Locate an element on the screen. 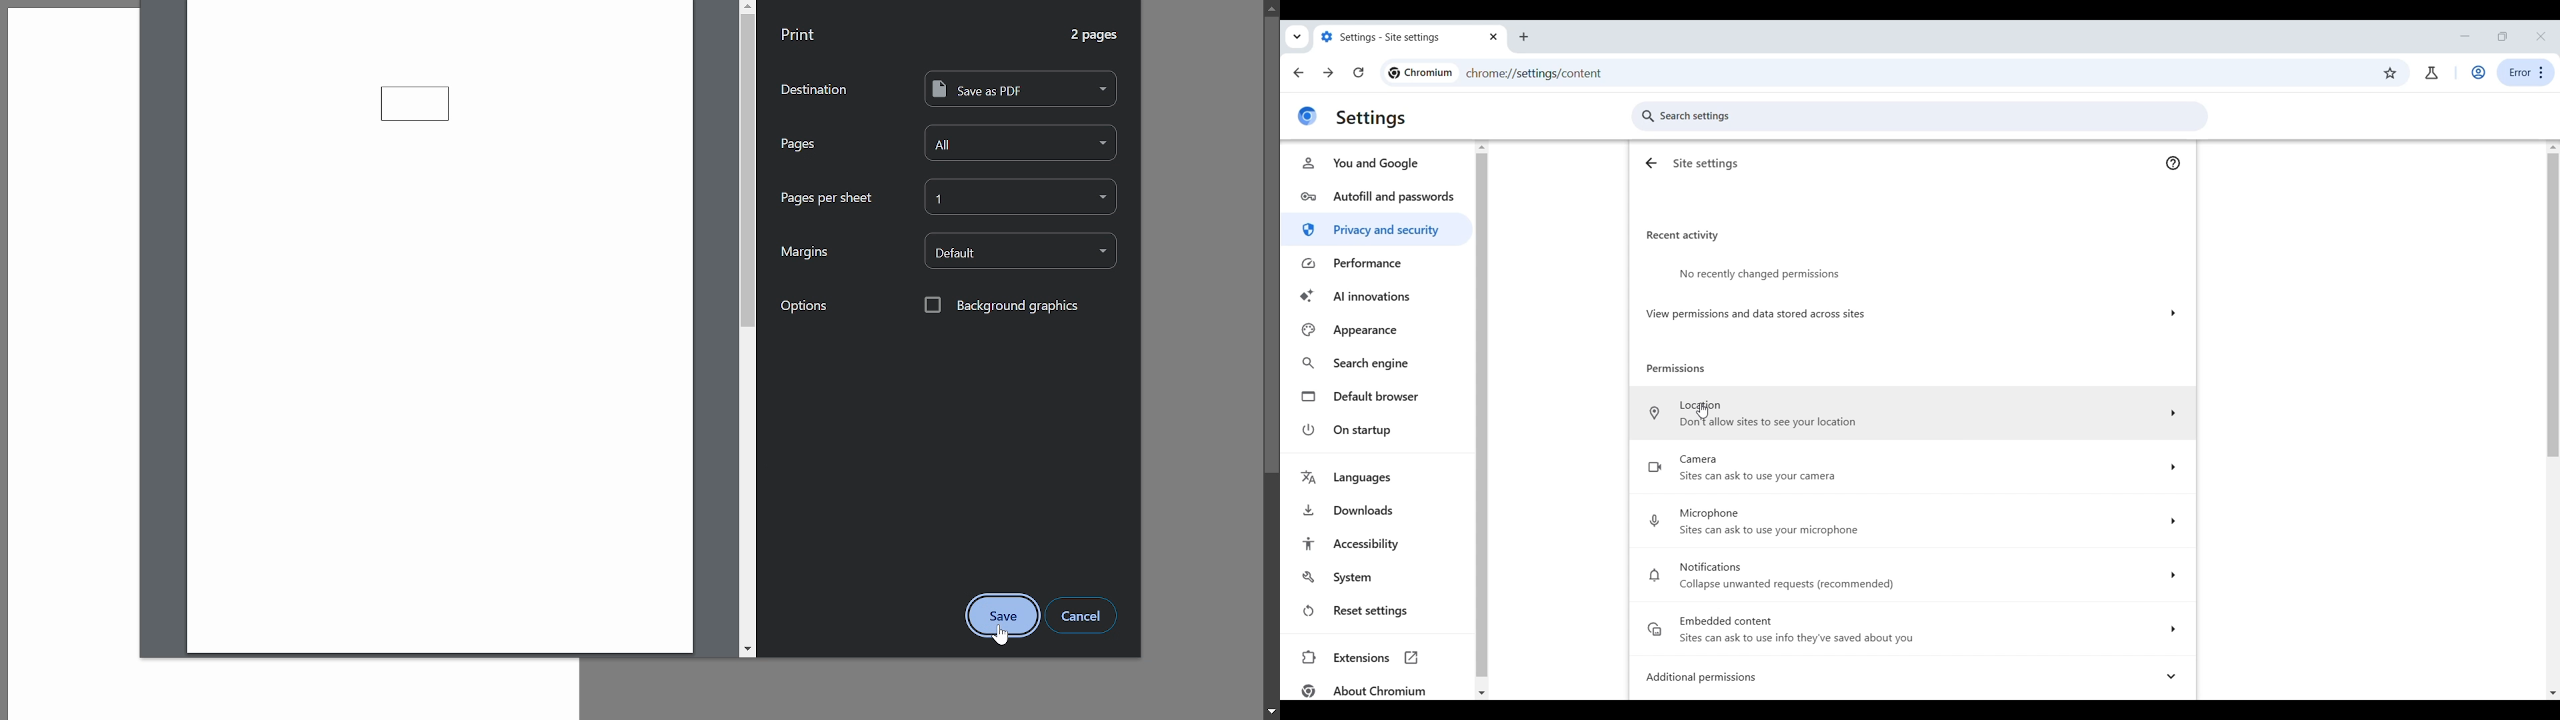 This screenshot has height=728, width=2576. options is located at coordinates (804, 305).